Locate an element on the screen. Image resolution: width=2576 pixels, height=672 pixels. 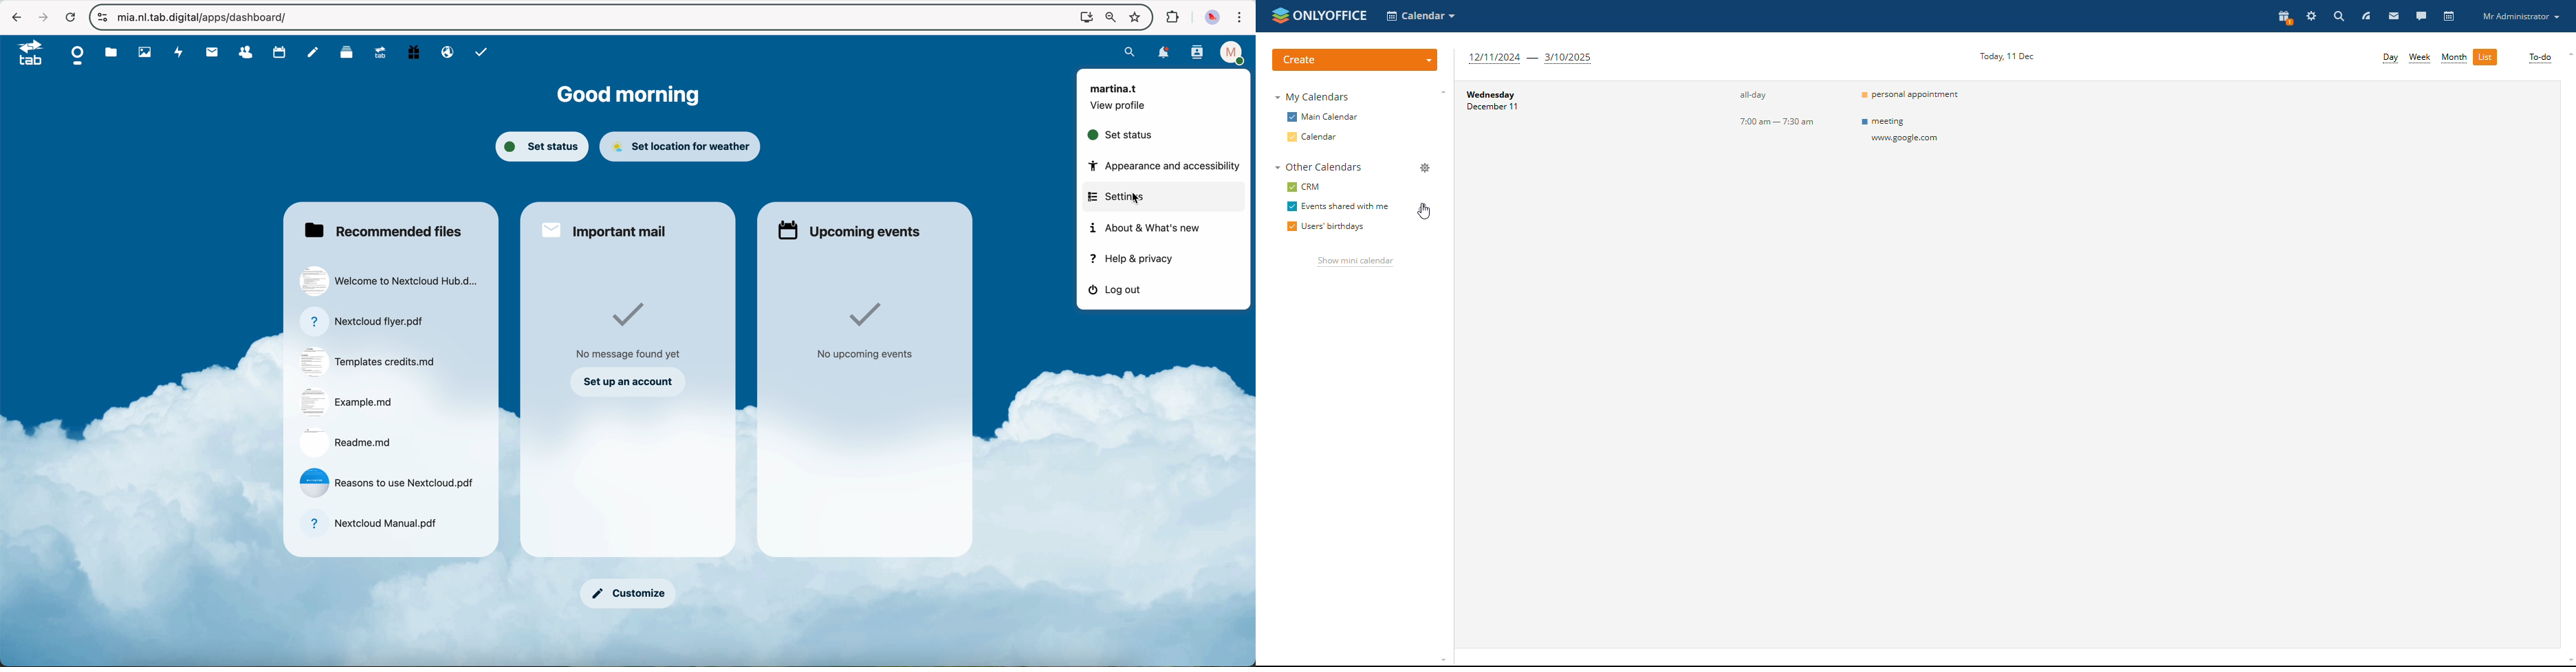
navigate back is located at coordinates (14, 17).